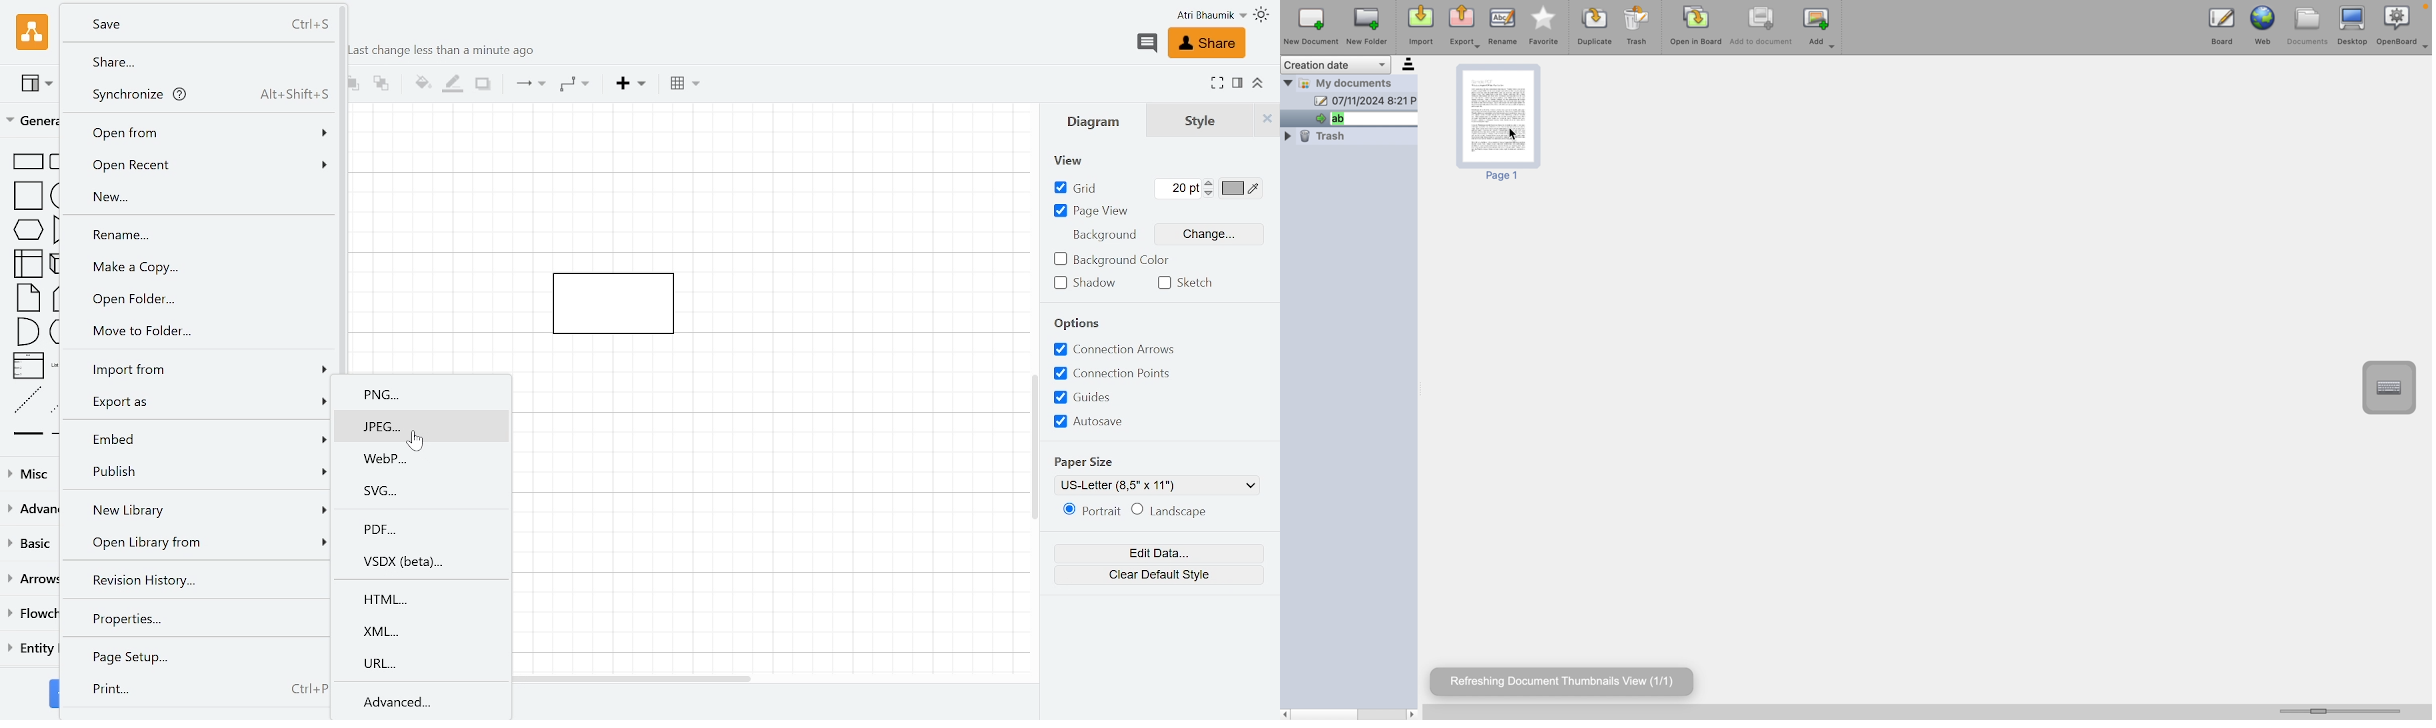 This screenshot has width=2436, height=728. What do you see at coordinates (429, 489) in the screenshot?
I see `SVG..` at bounding box center [429, 489].